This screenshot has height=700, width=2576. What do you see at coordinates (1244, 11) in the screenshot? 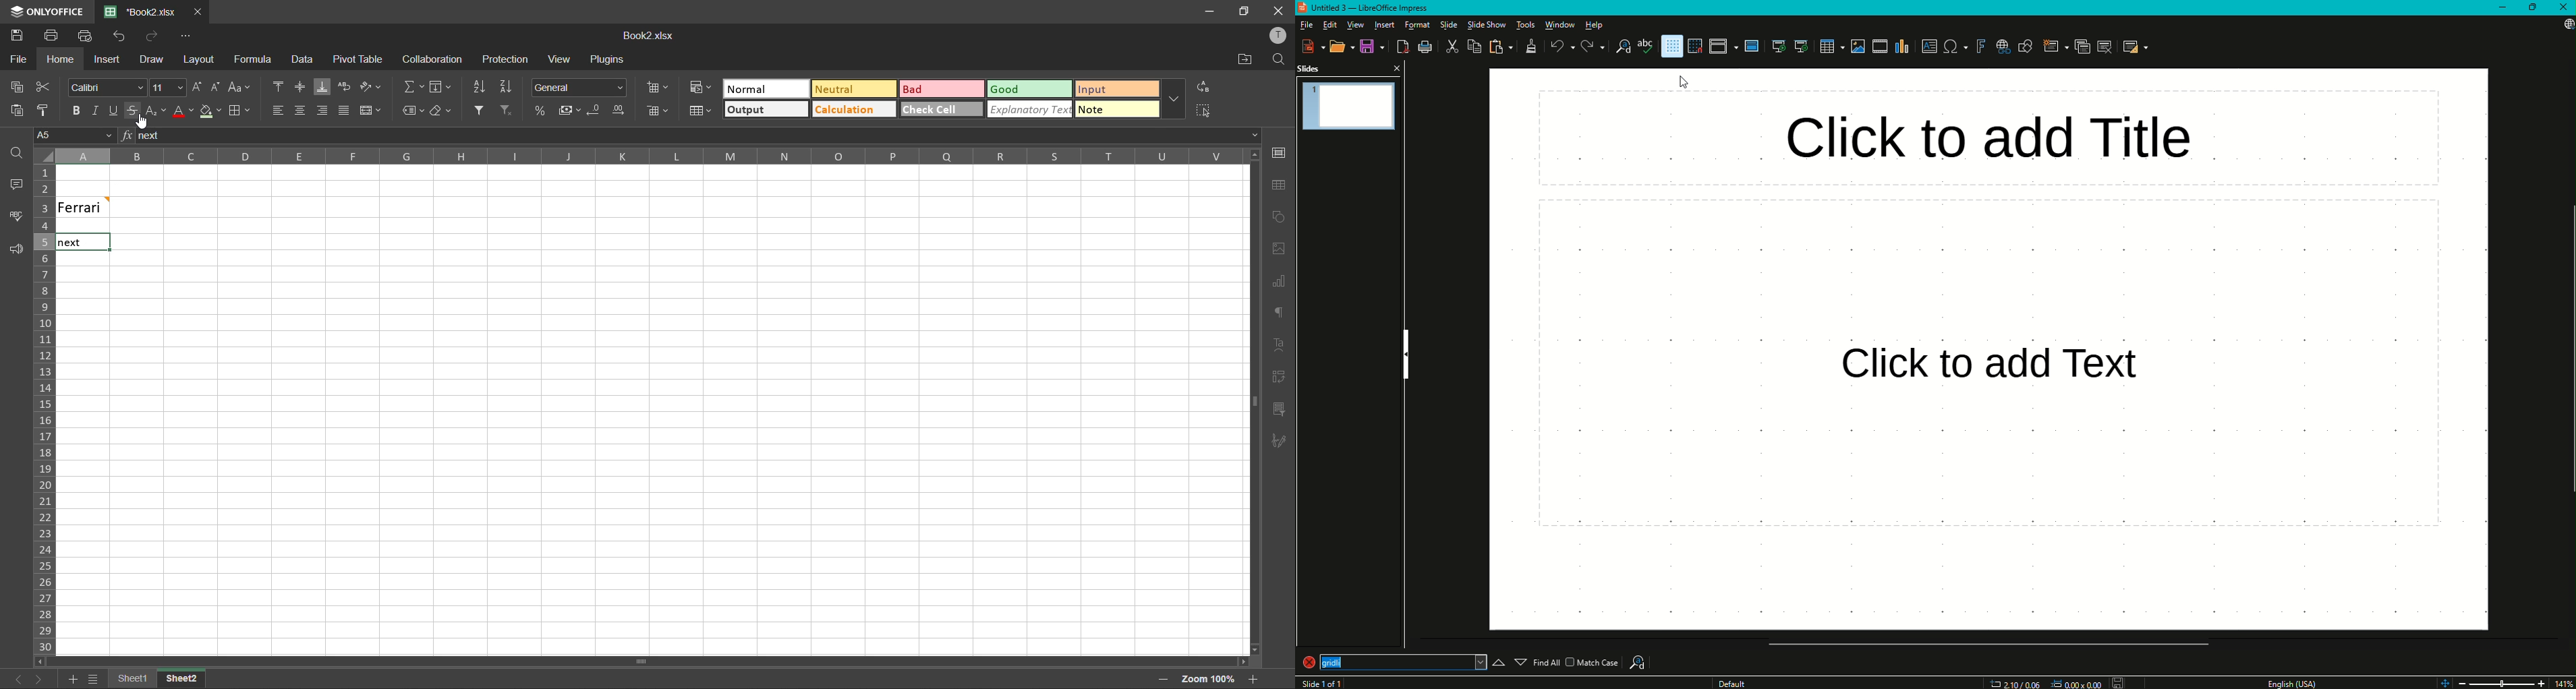
I see `maximize` at bounding box center [1244, 11].